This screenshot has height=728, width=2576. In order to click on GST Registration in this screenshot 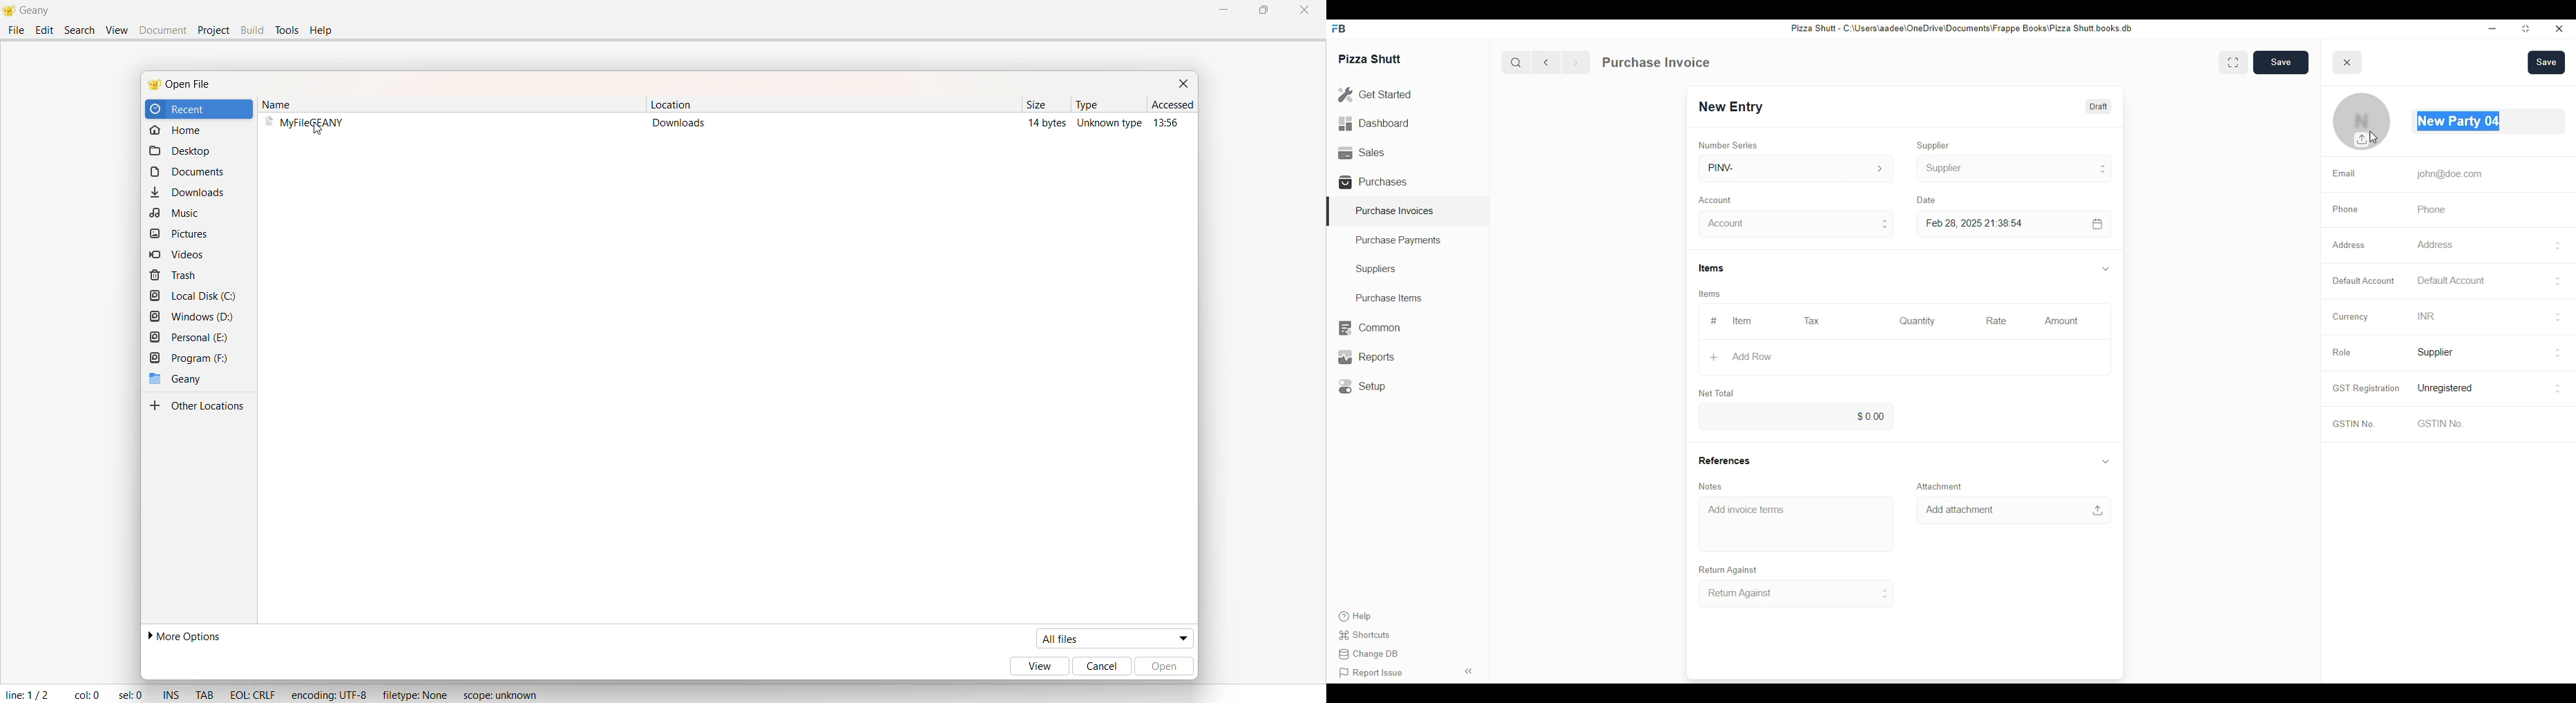, I will do `click(2365, 388)`.